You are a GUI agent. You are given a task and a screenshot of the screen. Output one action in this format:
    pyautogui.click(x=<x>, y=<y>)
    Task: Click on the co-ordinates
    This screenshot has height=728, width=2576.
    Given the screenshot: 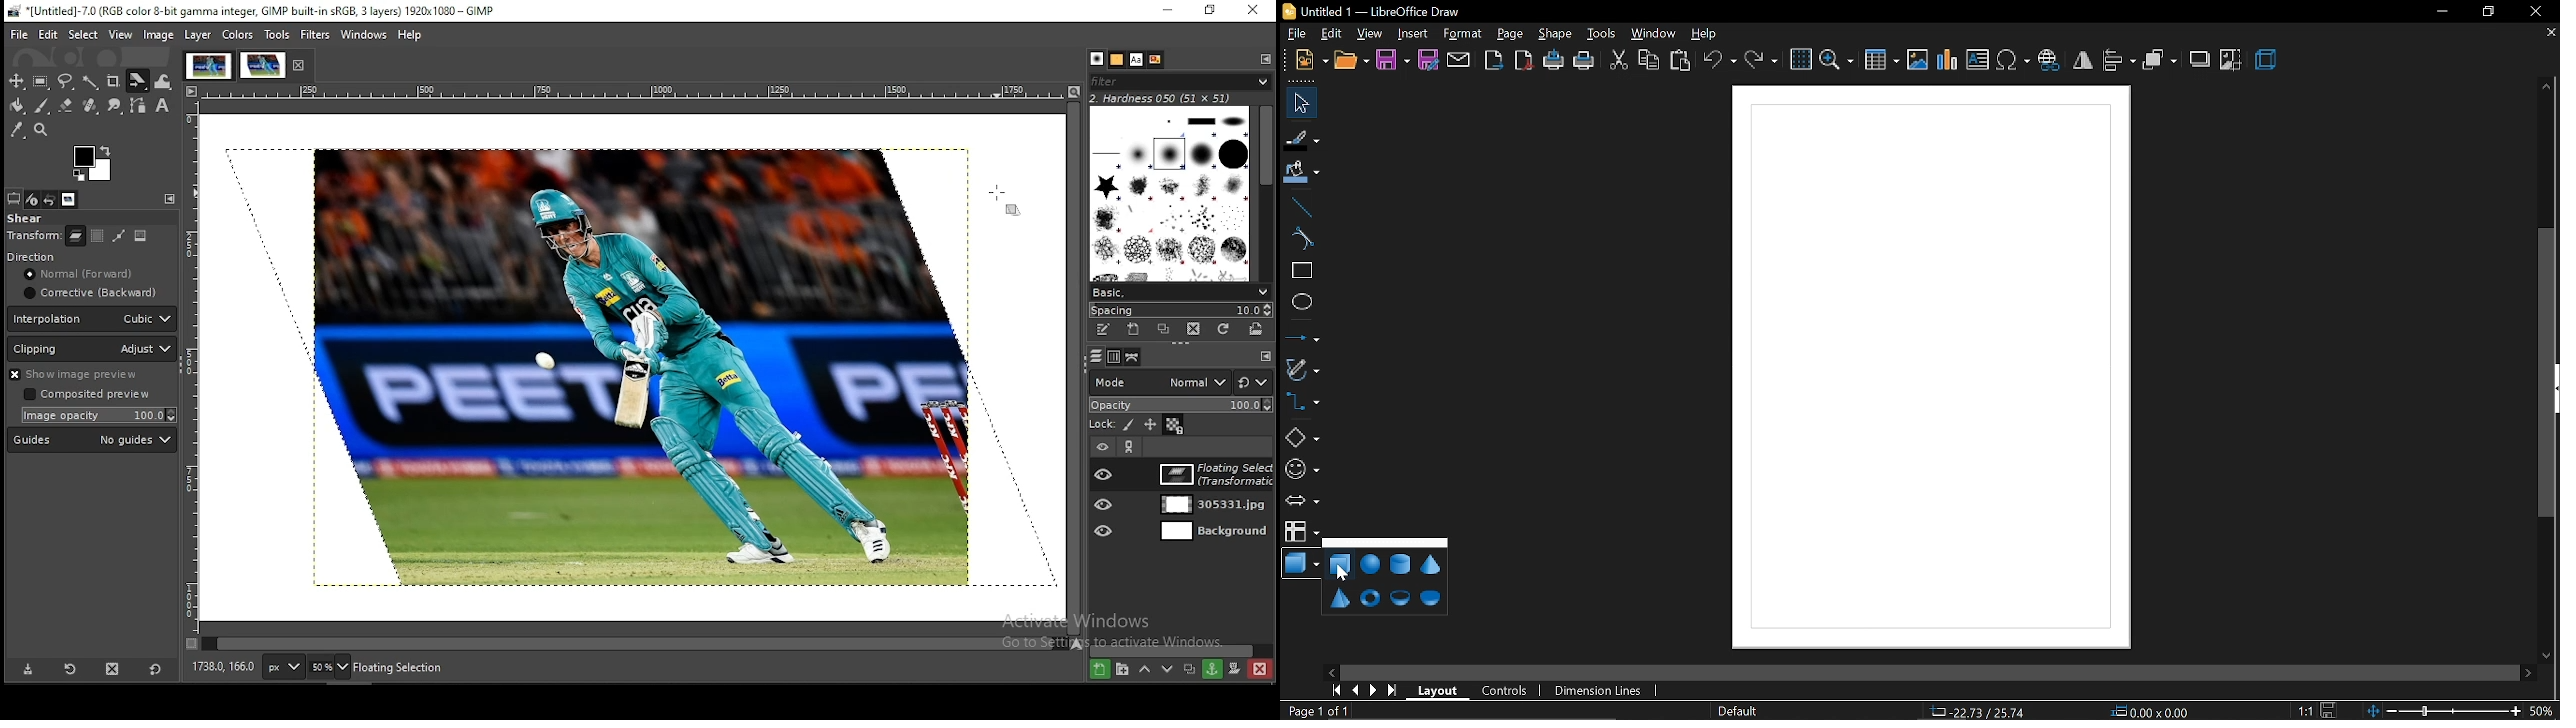 What is the action you would take?
    pyautogui.click(x=1983, y=711)
    